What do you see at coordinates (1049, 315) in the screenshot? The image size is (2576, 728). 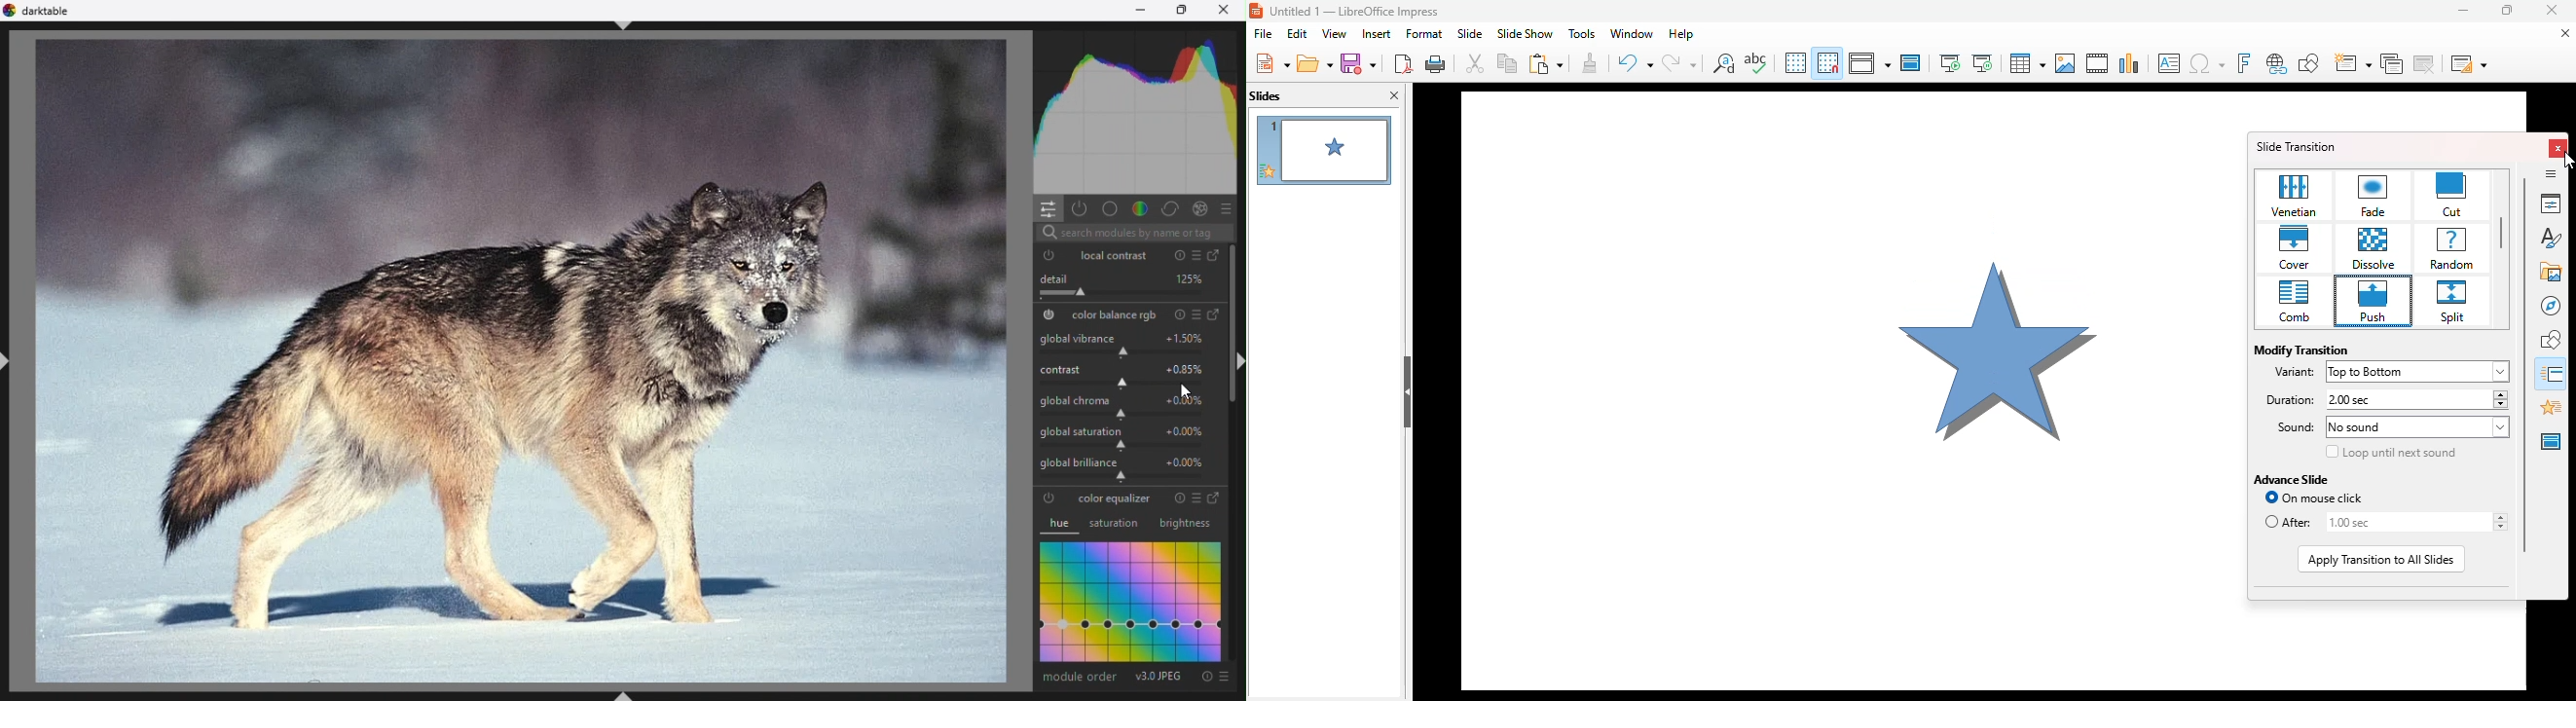 I see `color balance RGB is switched ON` at bounding box center [1049, 315].